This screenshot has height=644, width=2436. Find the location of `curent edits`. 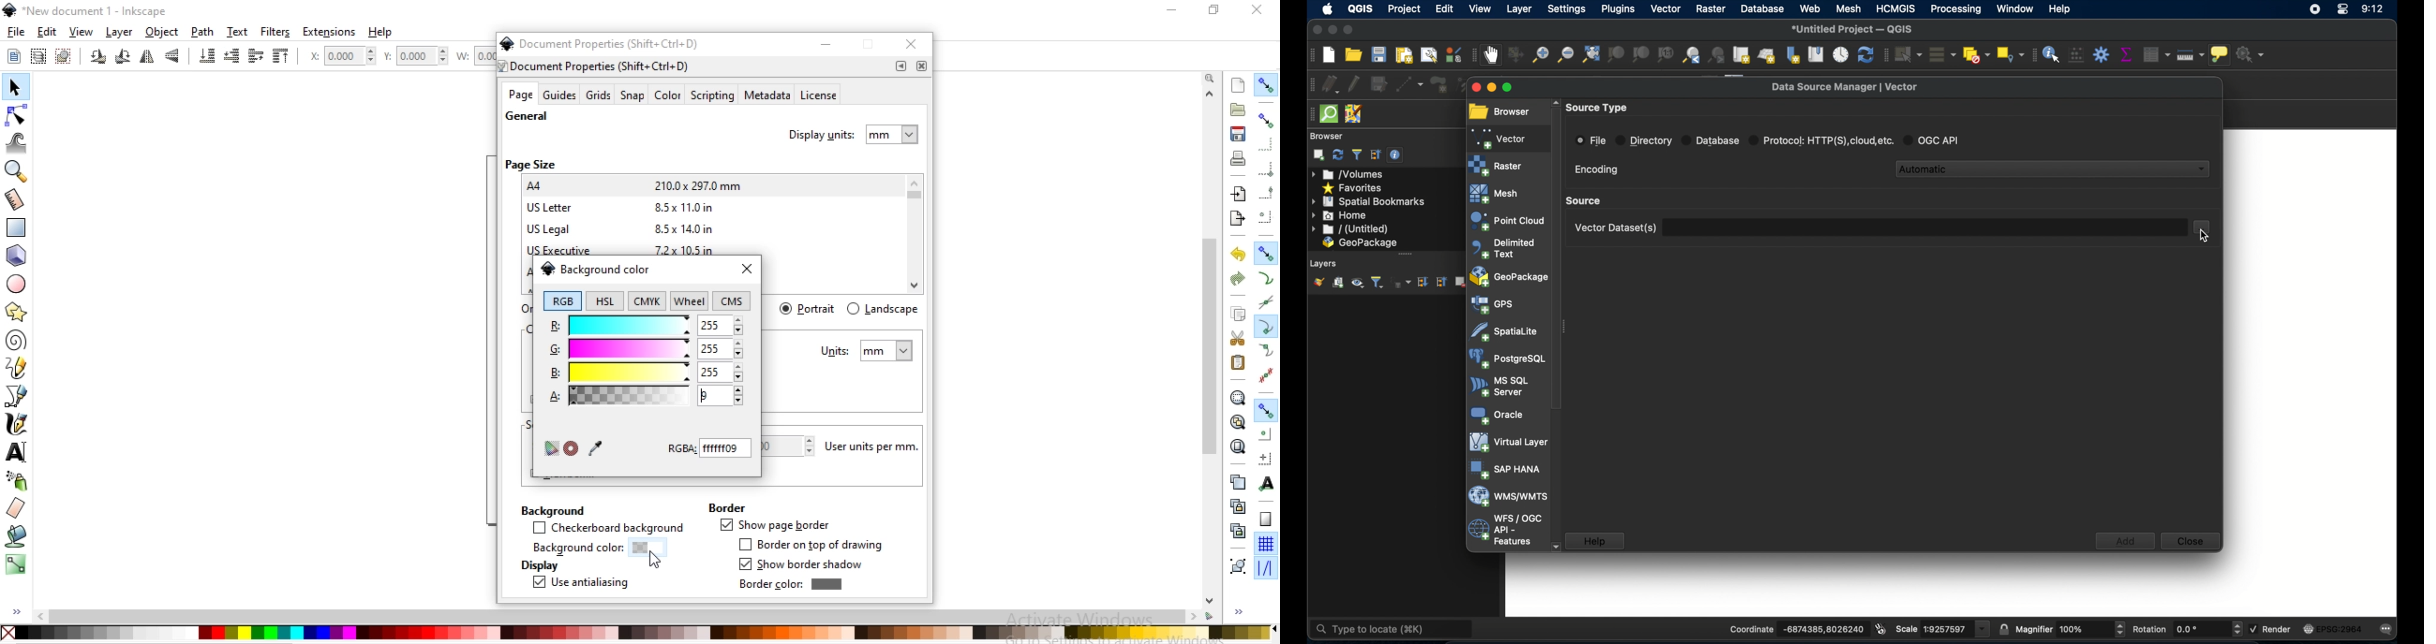

curent edits is located at coordinates (1331, 84).